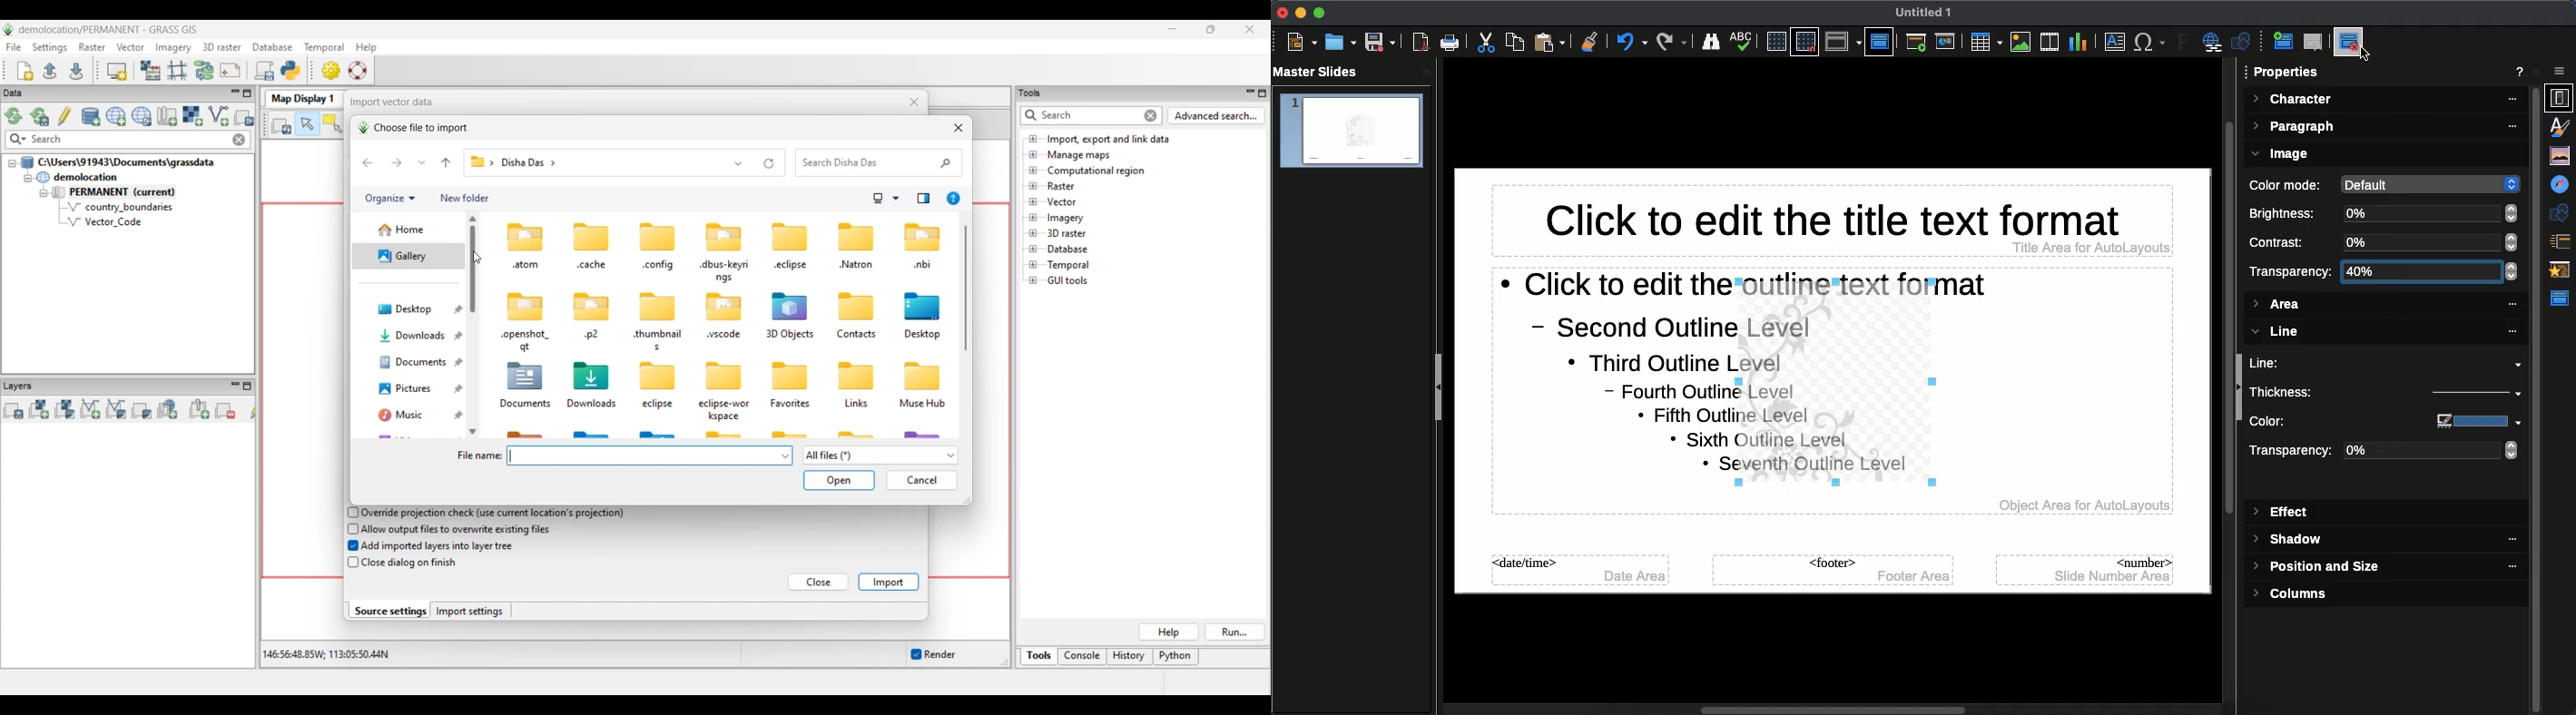  What do you see at coordinates (2244, 44) in the screenshot?
I see `Shapes` at bounding box center [2244, 44].